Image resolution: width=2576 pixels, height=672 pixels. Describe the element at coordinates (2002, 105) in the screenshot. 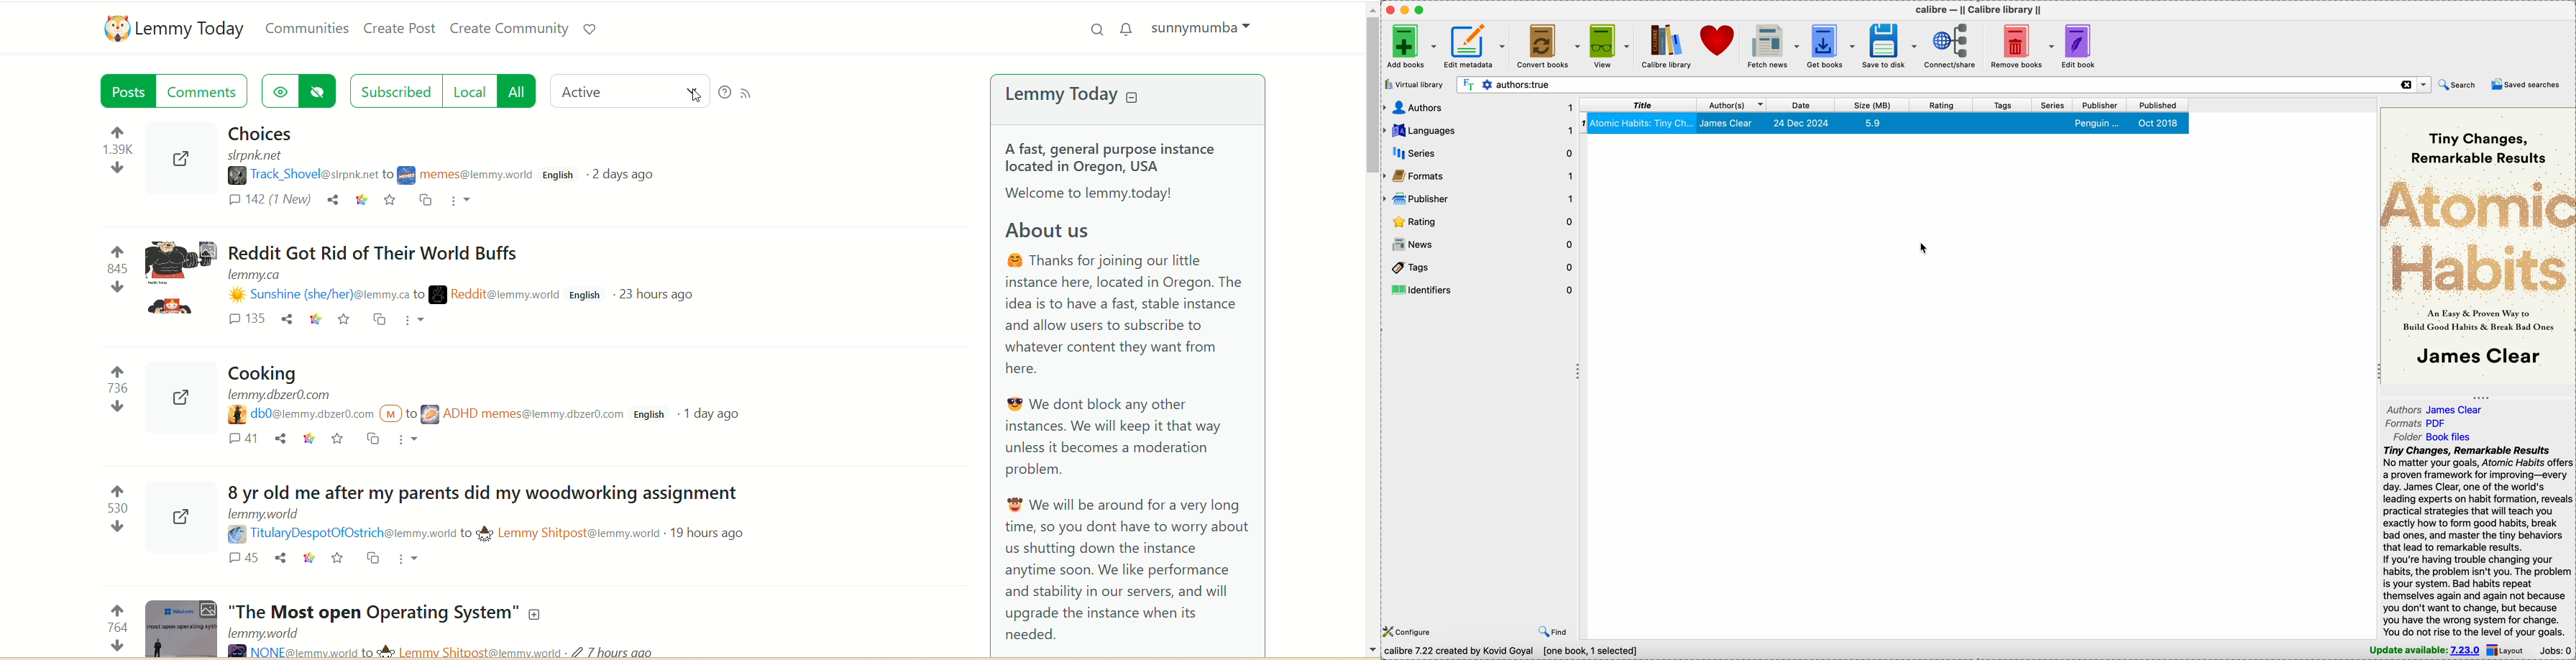

I see `tags` at that location.